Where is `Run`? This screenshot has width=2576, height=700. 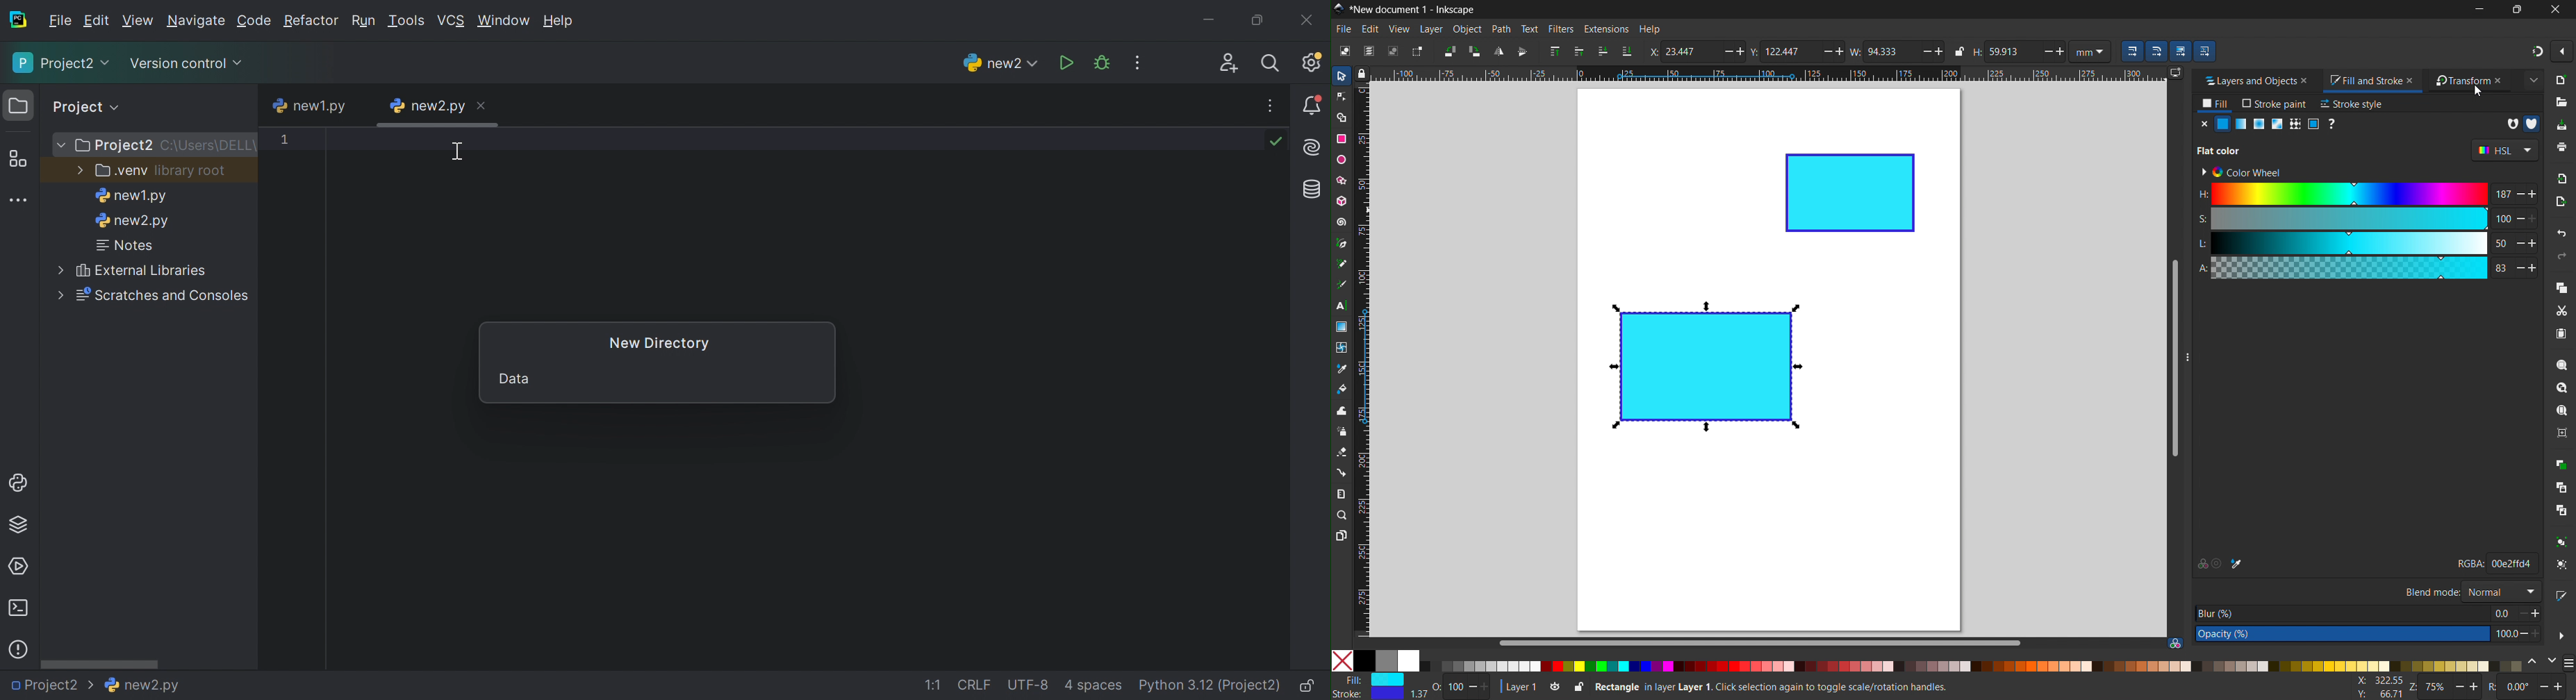 Run is located at coordinates (1065, 62).